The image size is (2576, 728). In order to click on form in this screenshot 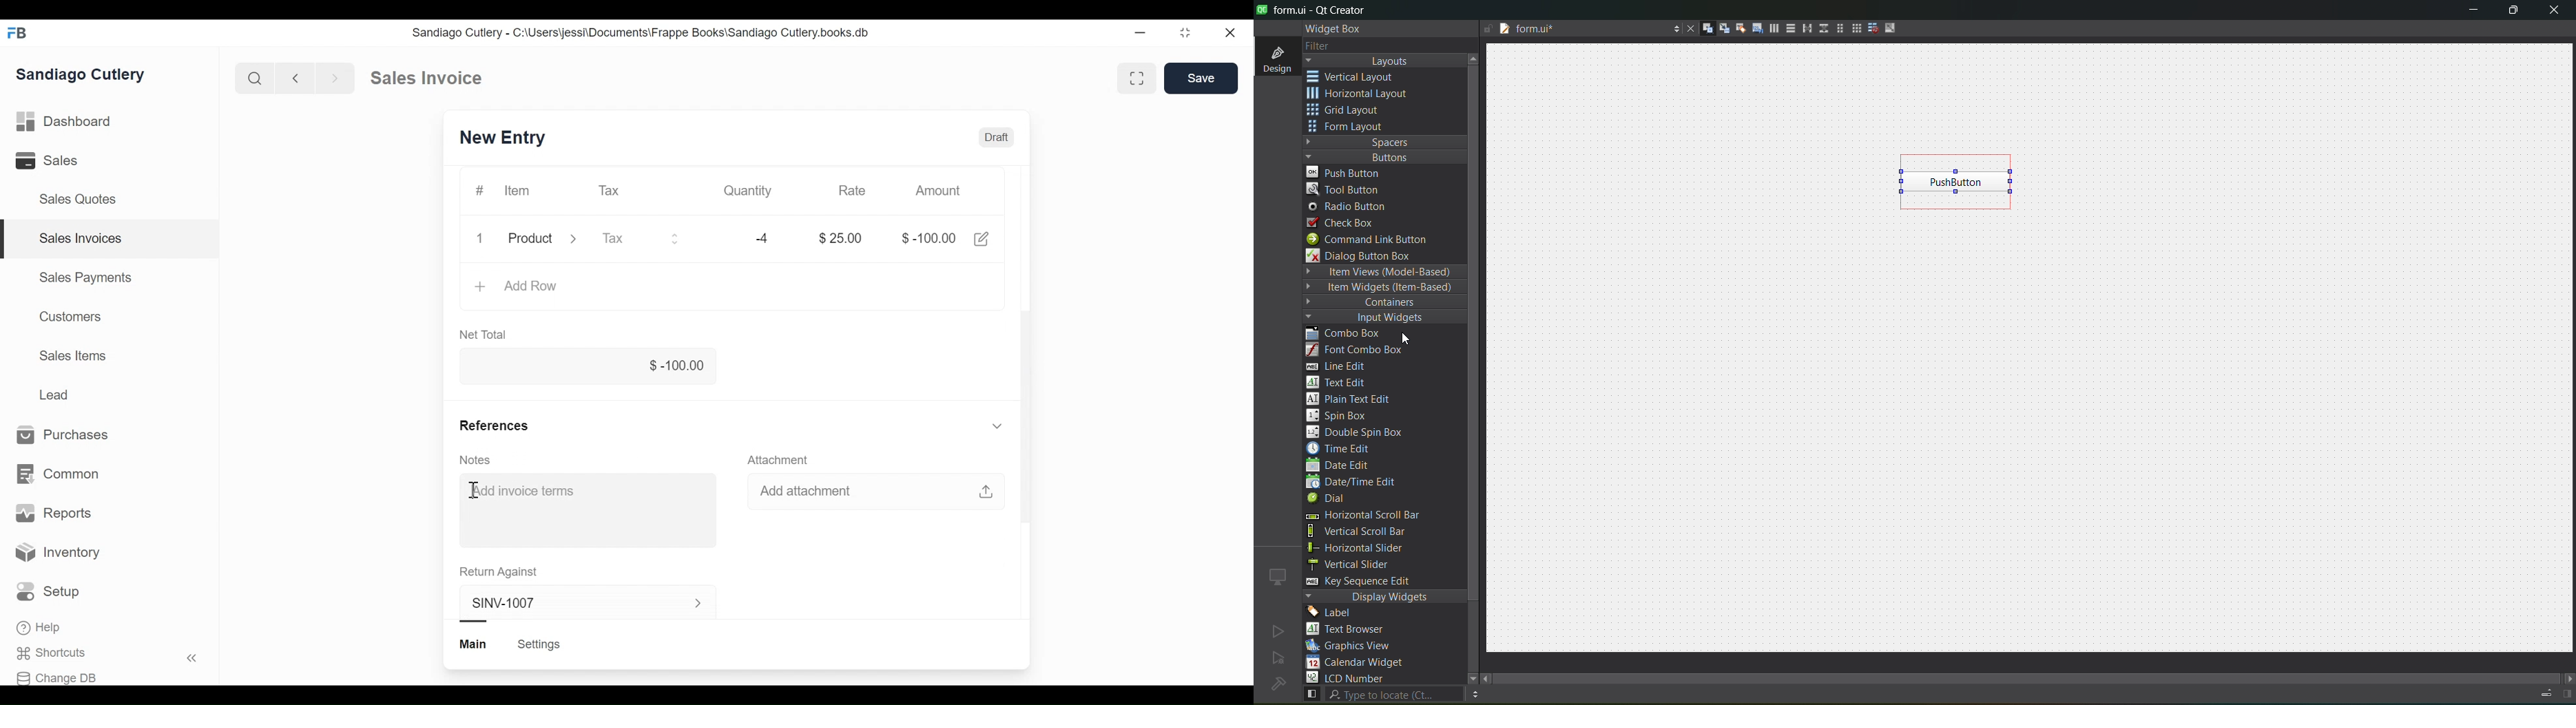, I will do `click(1350, 127)`.